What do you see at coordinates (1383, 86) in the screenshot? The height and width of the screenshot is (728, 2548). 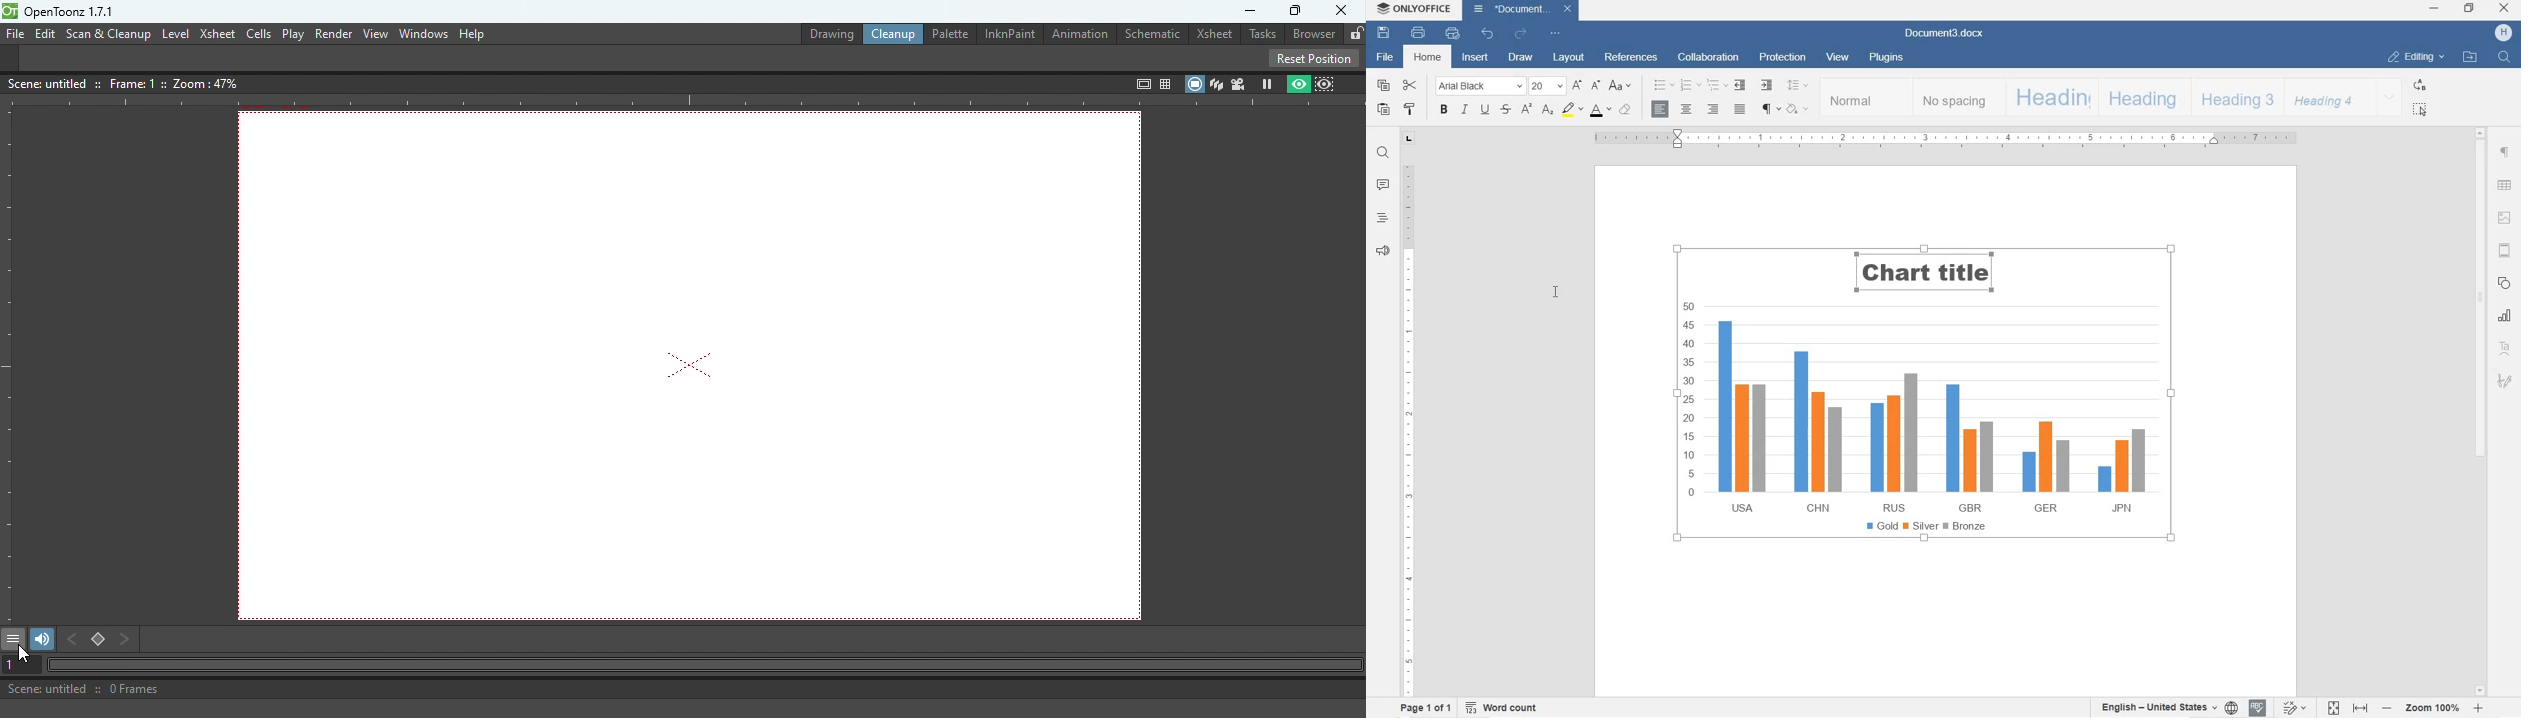 I see `COPY` at bounding box center [1383, 86].